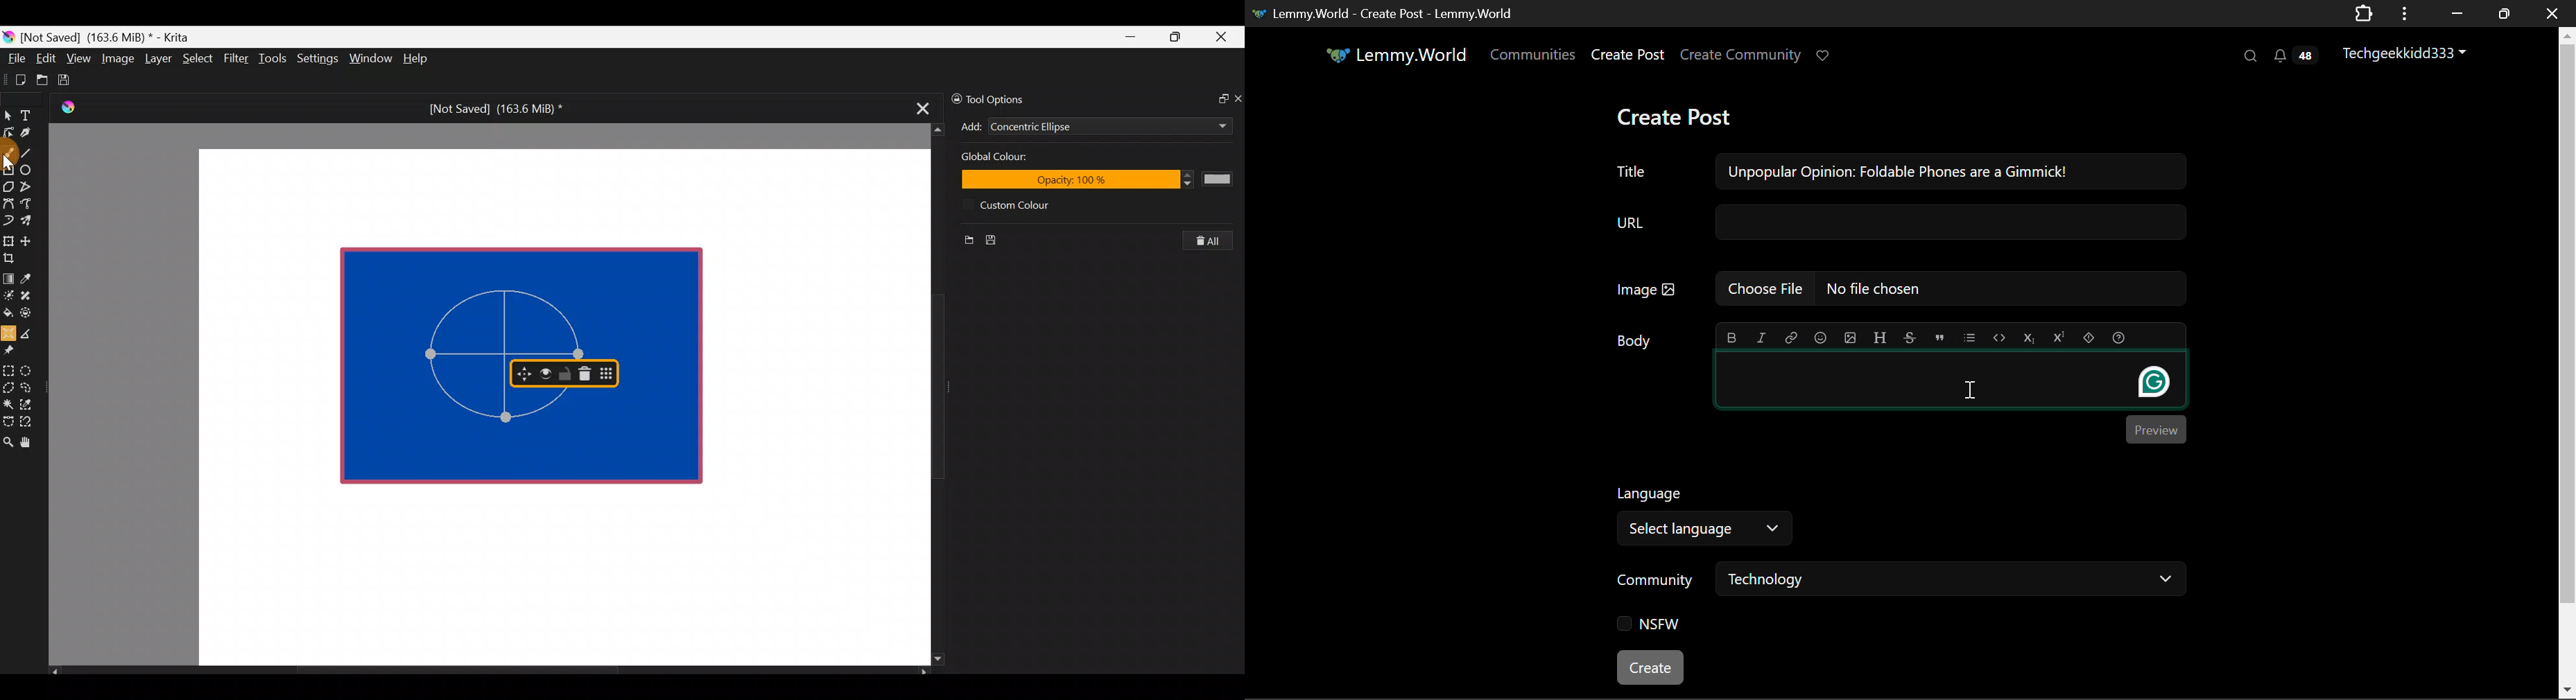 This screenshot has width=2576, height=700. I want to click on strikethrough, so click(1910, 337).